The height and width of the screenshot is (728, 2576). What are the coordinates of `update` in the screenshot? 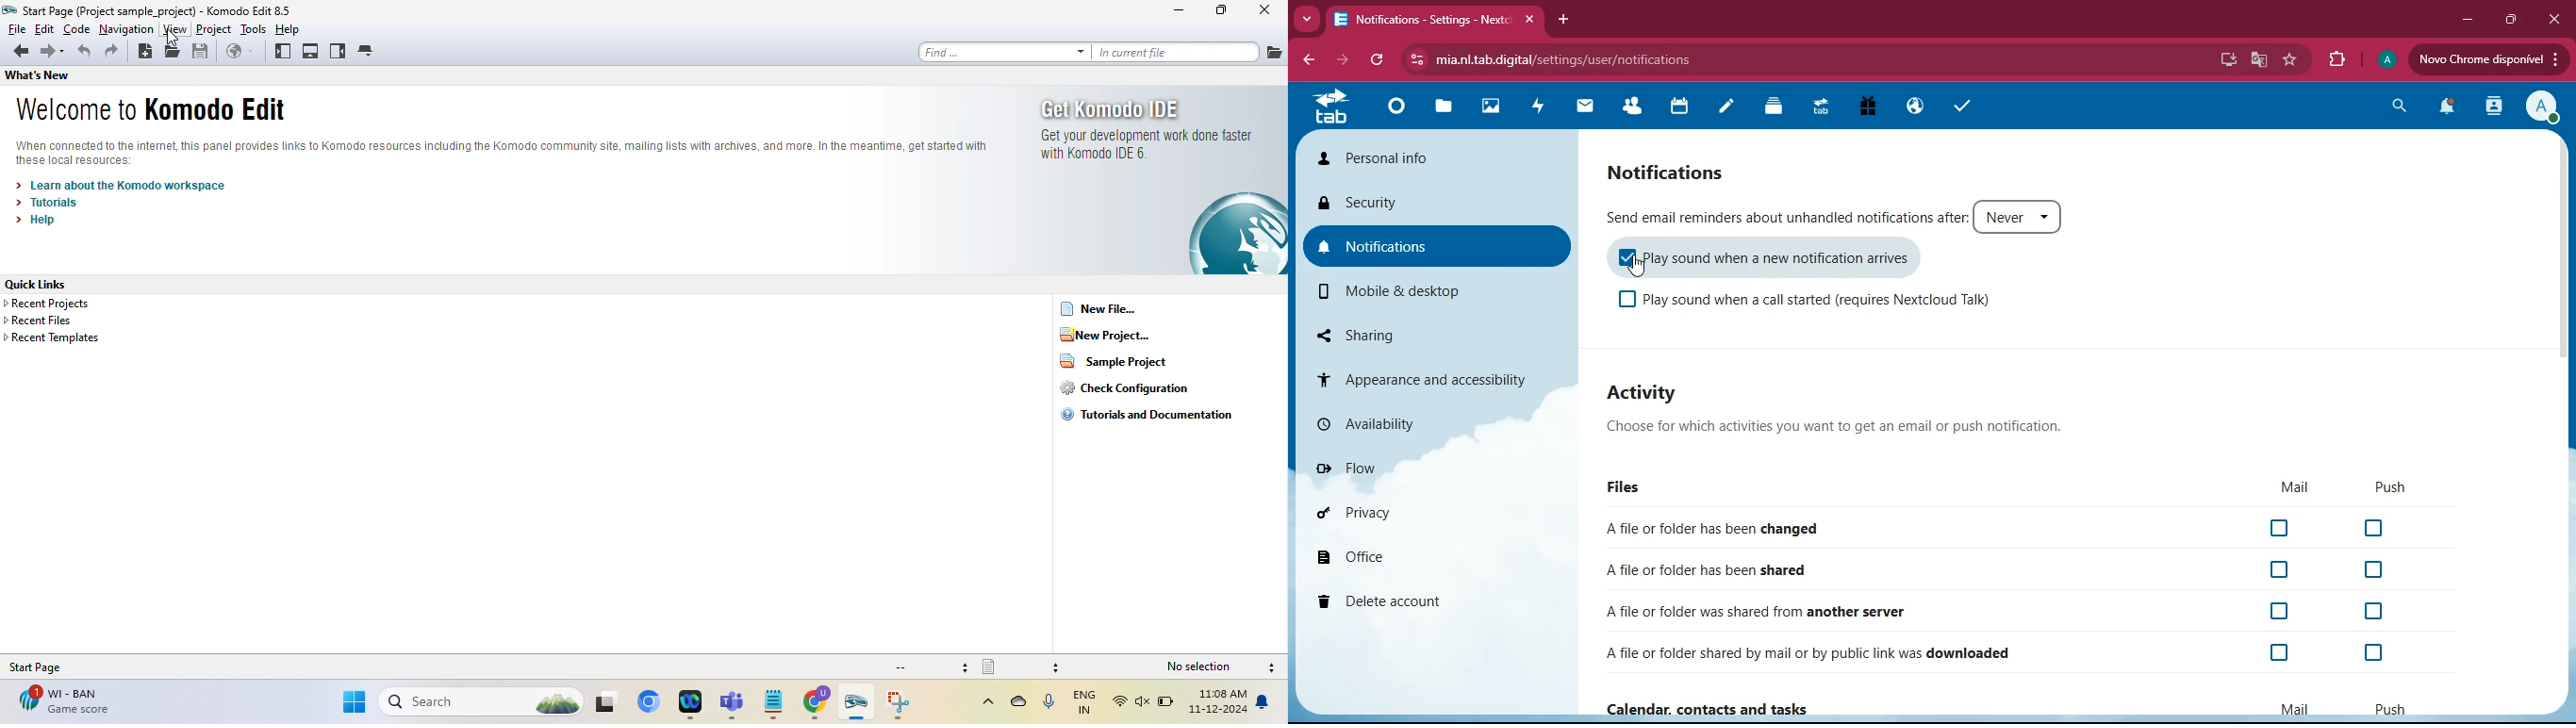 It's located at (2487, 60).